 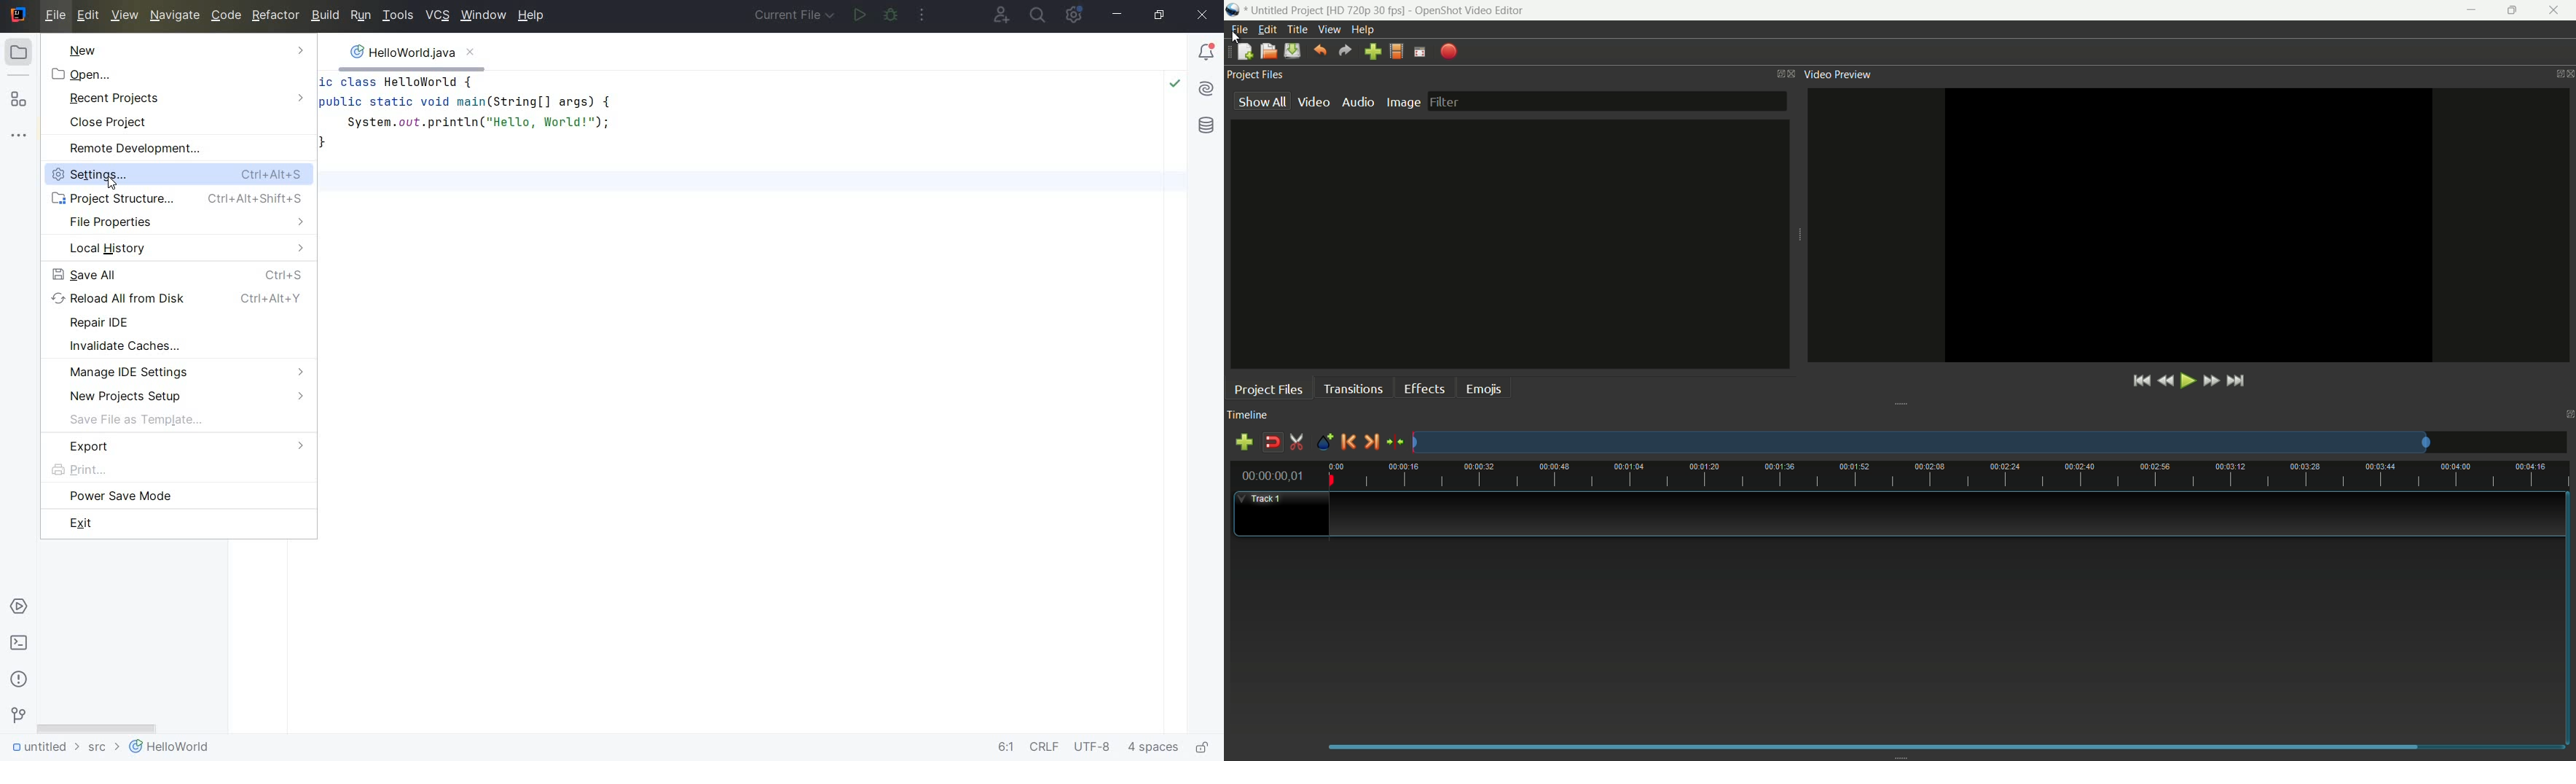 I want to click on jump to start, so click(x=2140, y=382).